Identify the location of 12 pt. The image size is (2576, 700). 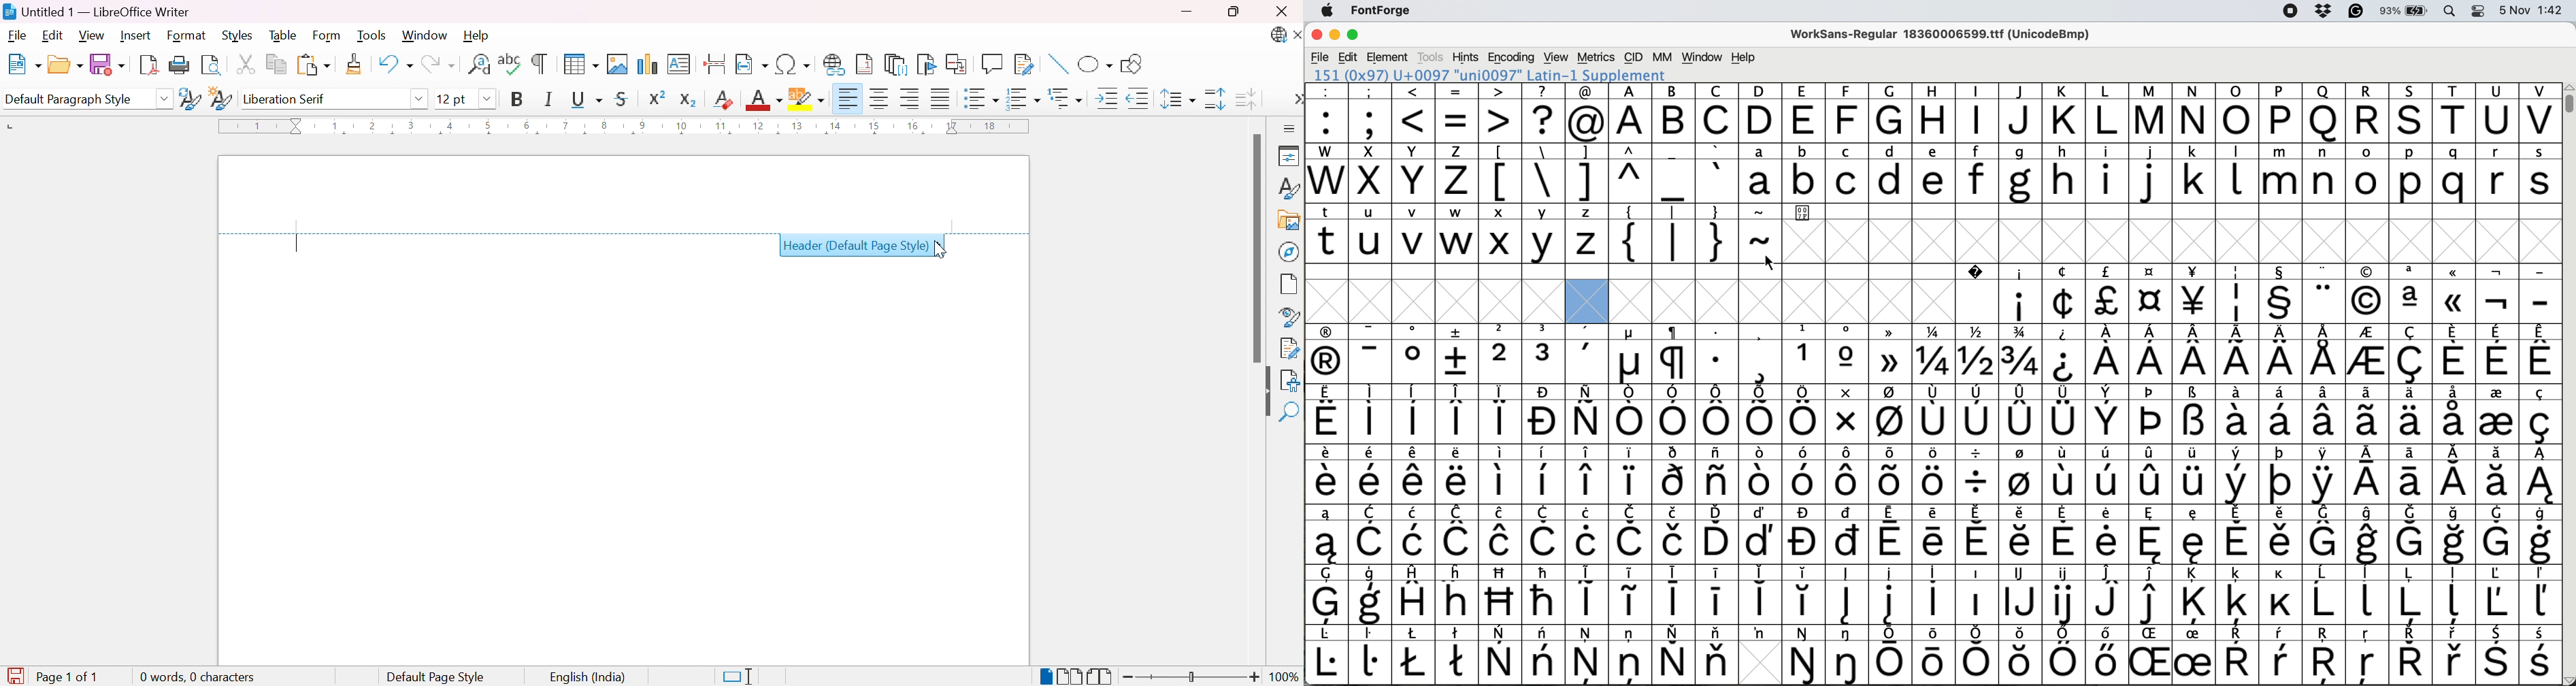
(450, 98).